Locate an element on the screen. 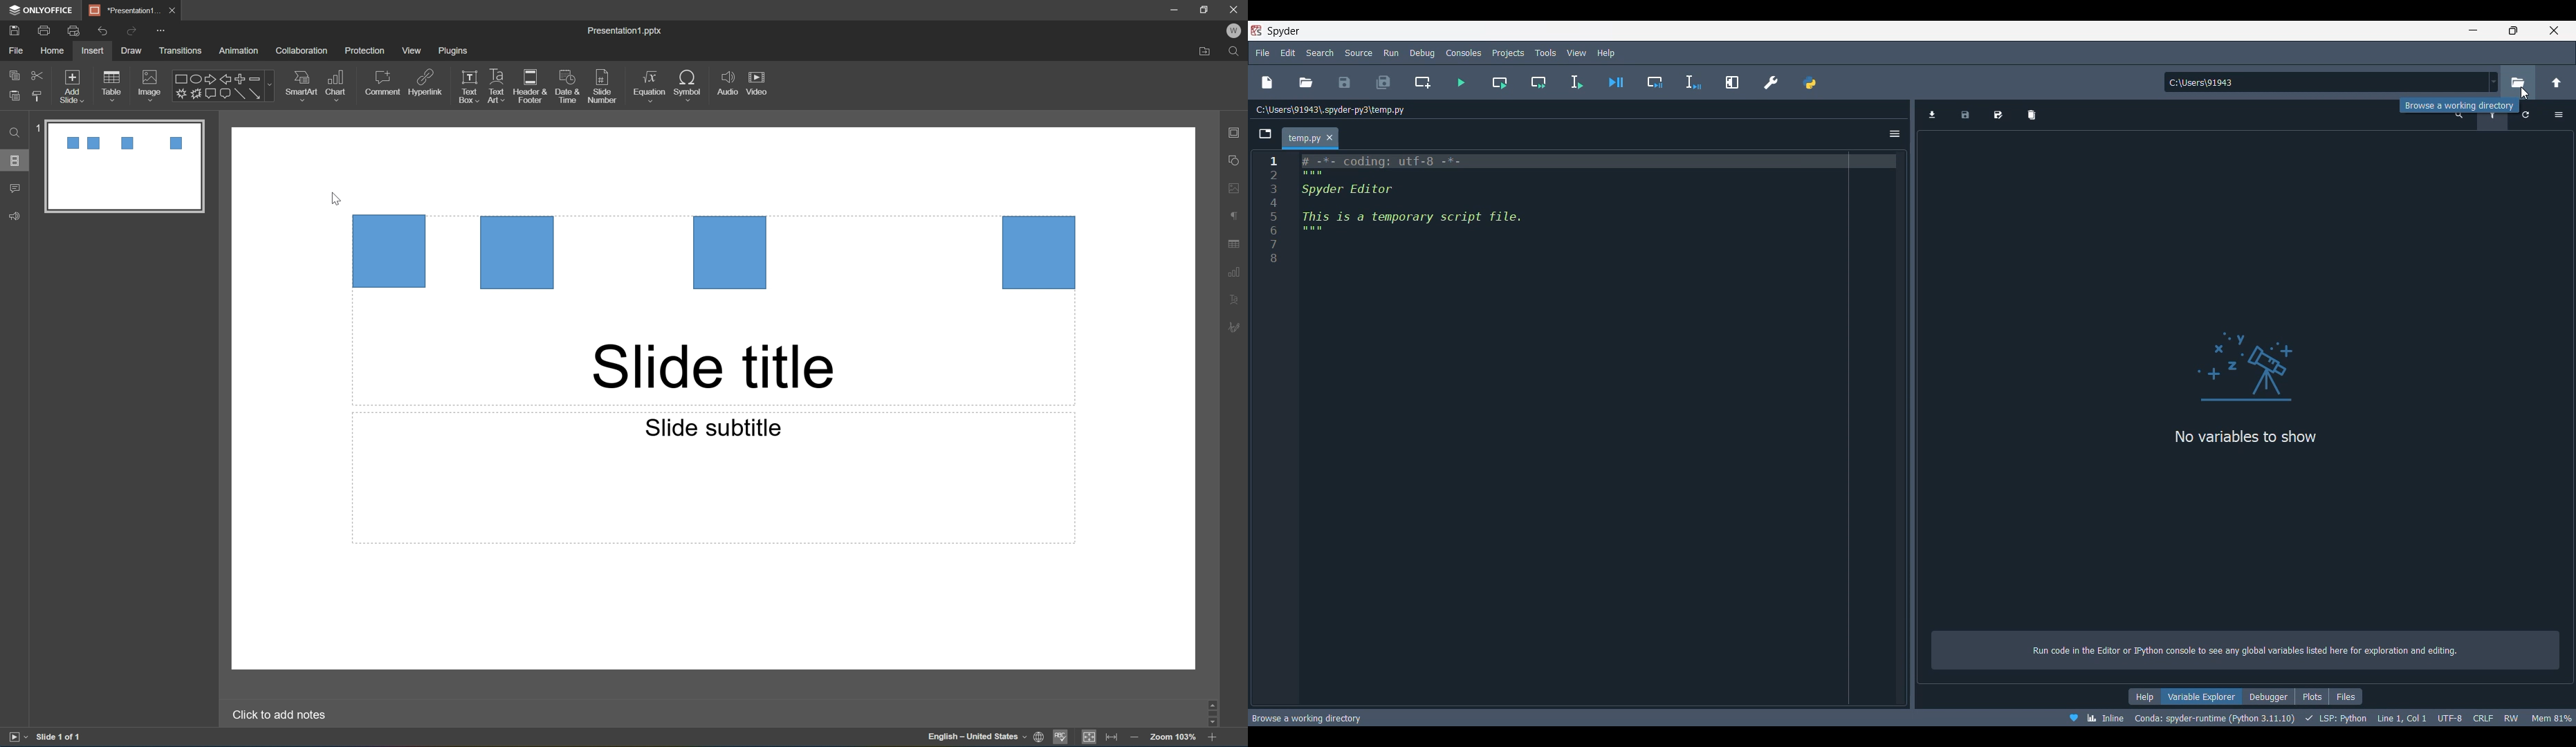 The image size is (2576, 756). slide settings is located at coordinates (1238, 134).